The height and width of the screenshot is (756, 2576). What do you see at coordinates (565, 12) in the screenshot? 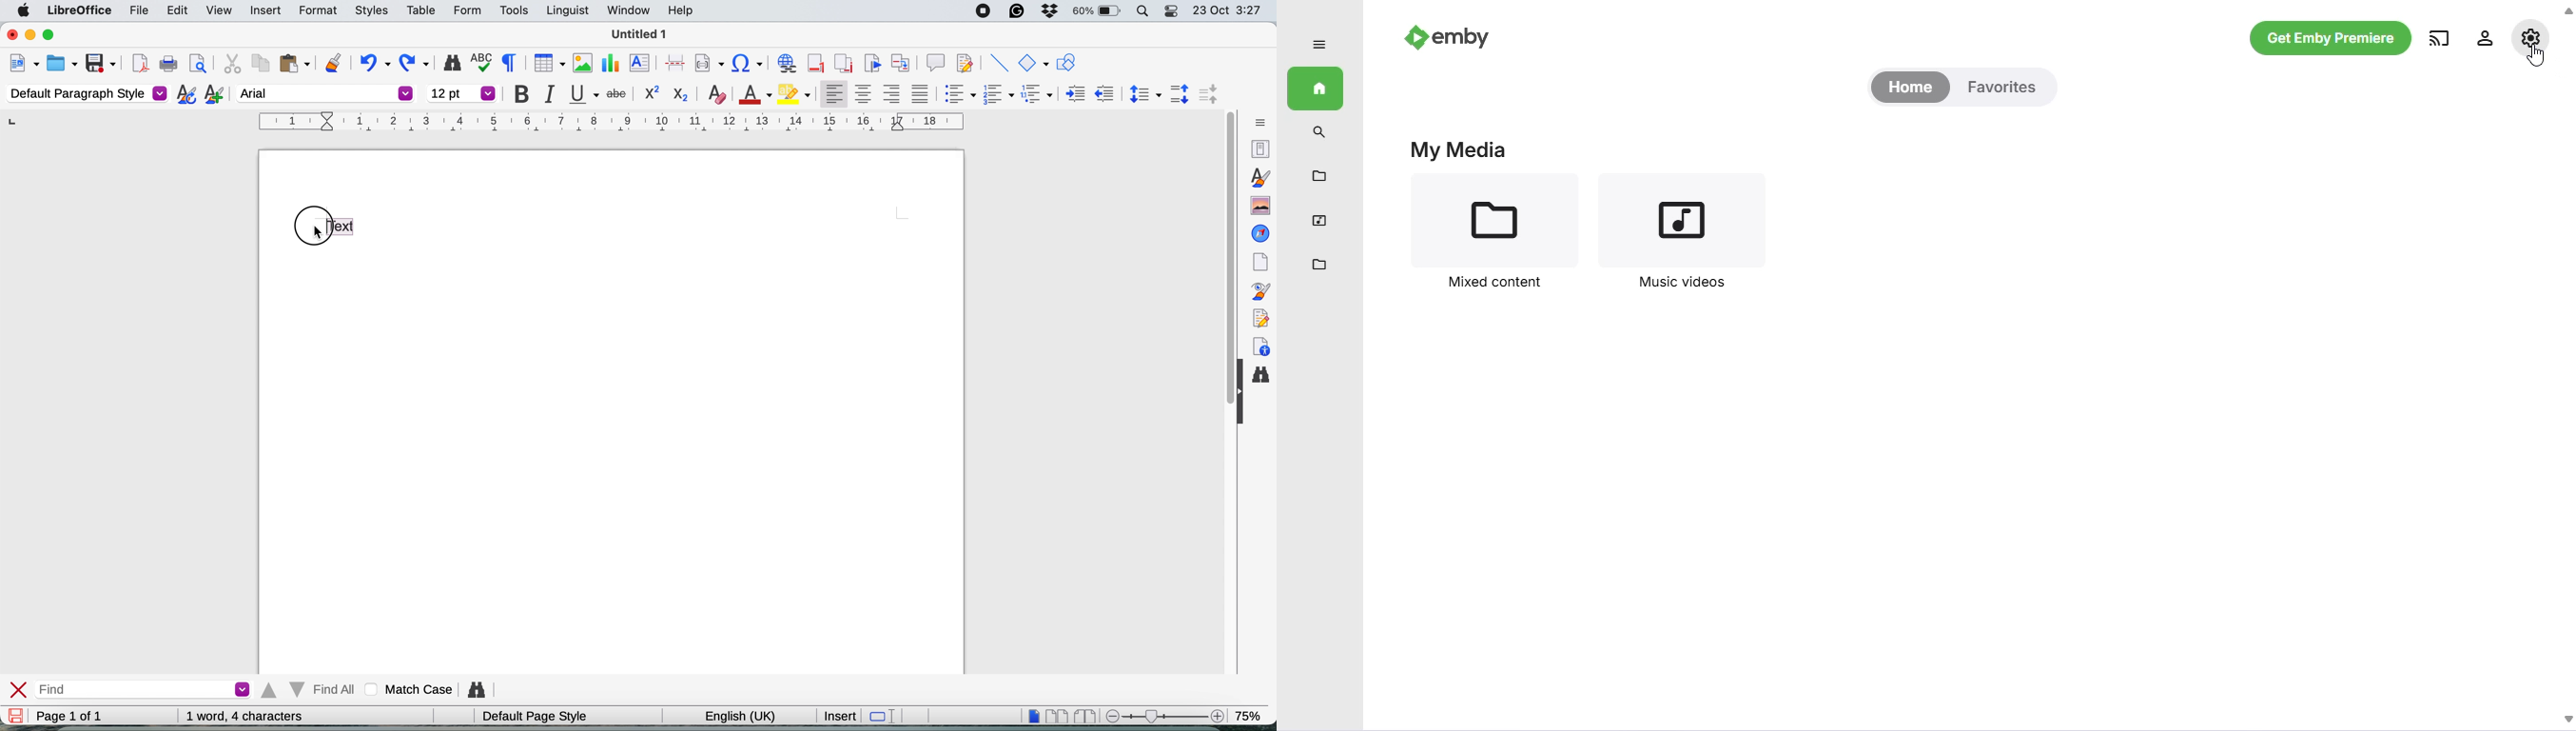
I see `linguist` at bounding box center [565, 12].